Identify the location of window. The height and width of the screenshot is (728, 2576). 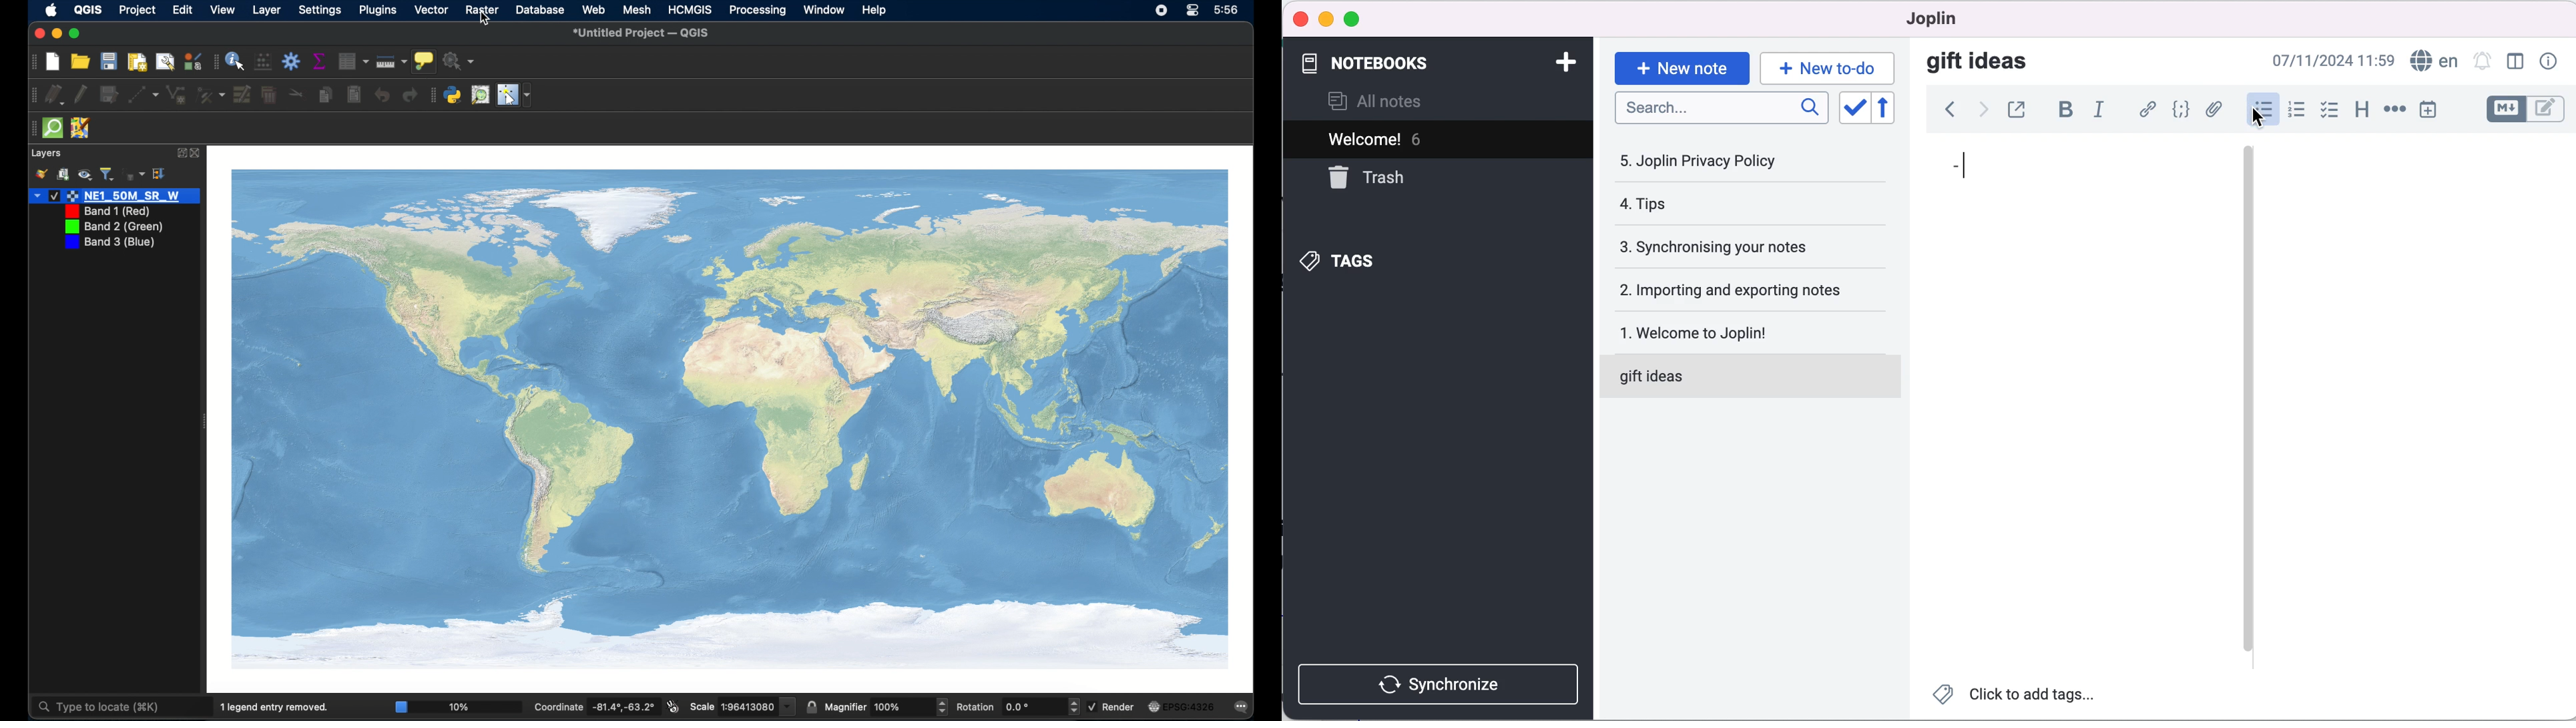
(824, 11).